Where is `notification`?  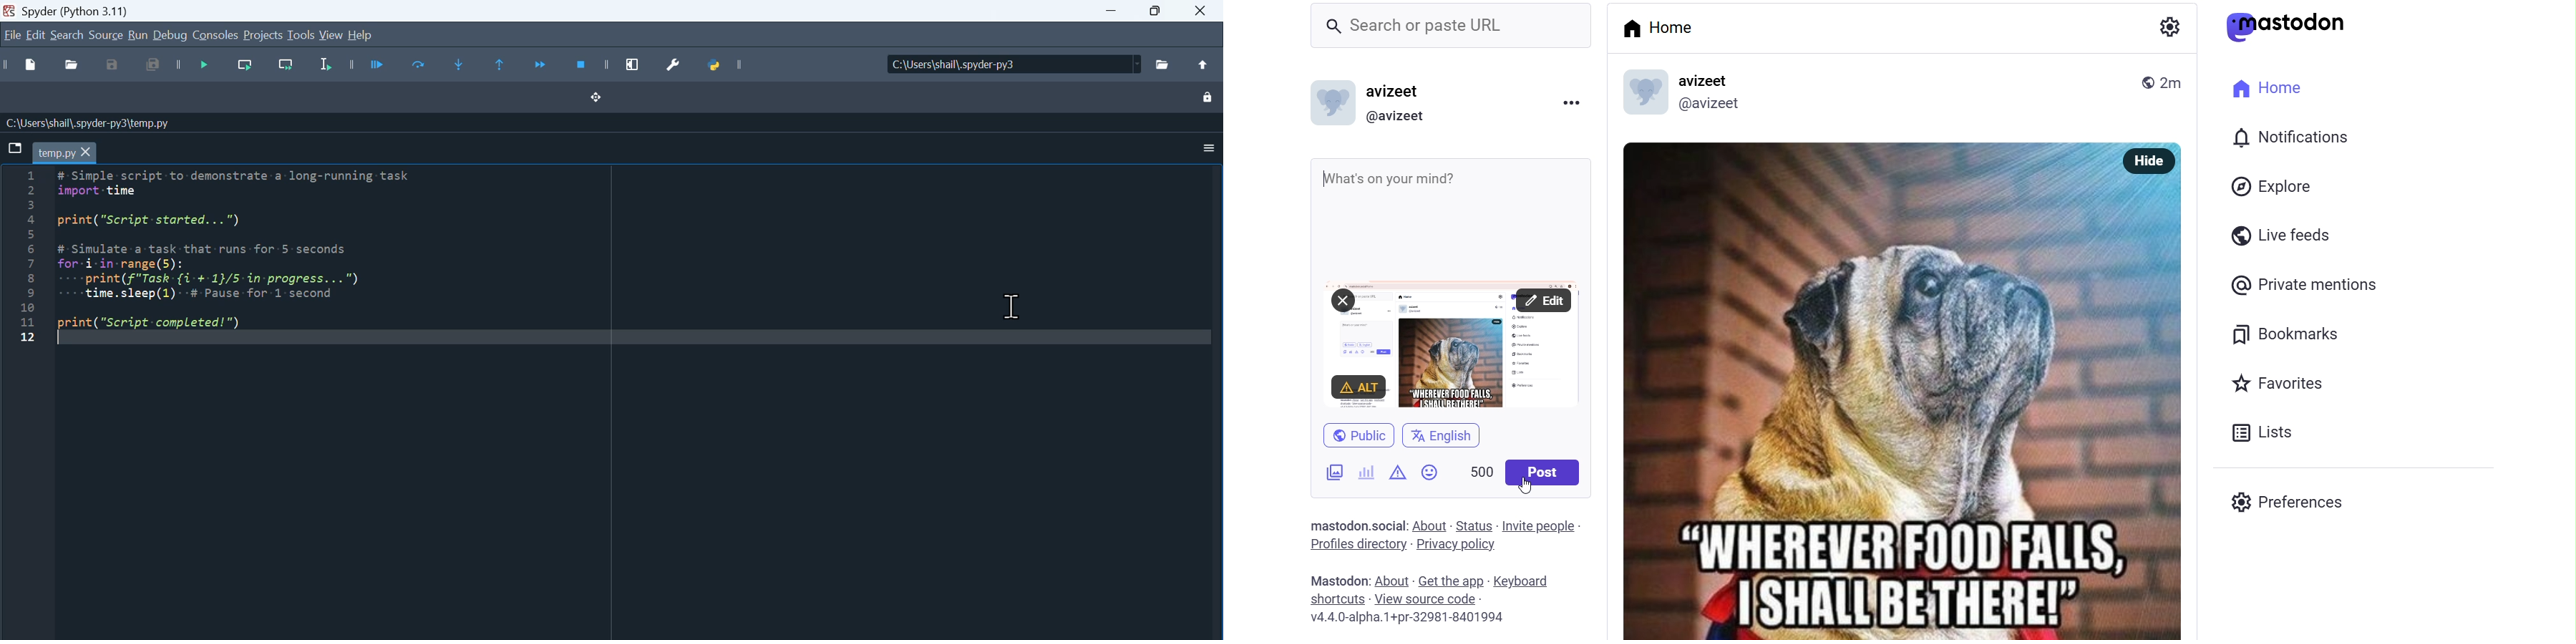
notification is located at coordinates (2290, 138).